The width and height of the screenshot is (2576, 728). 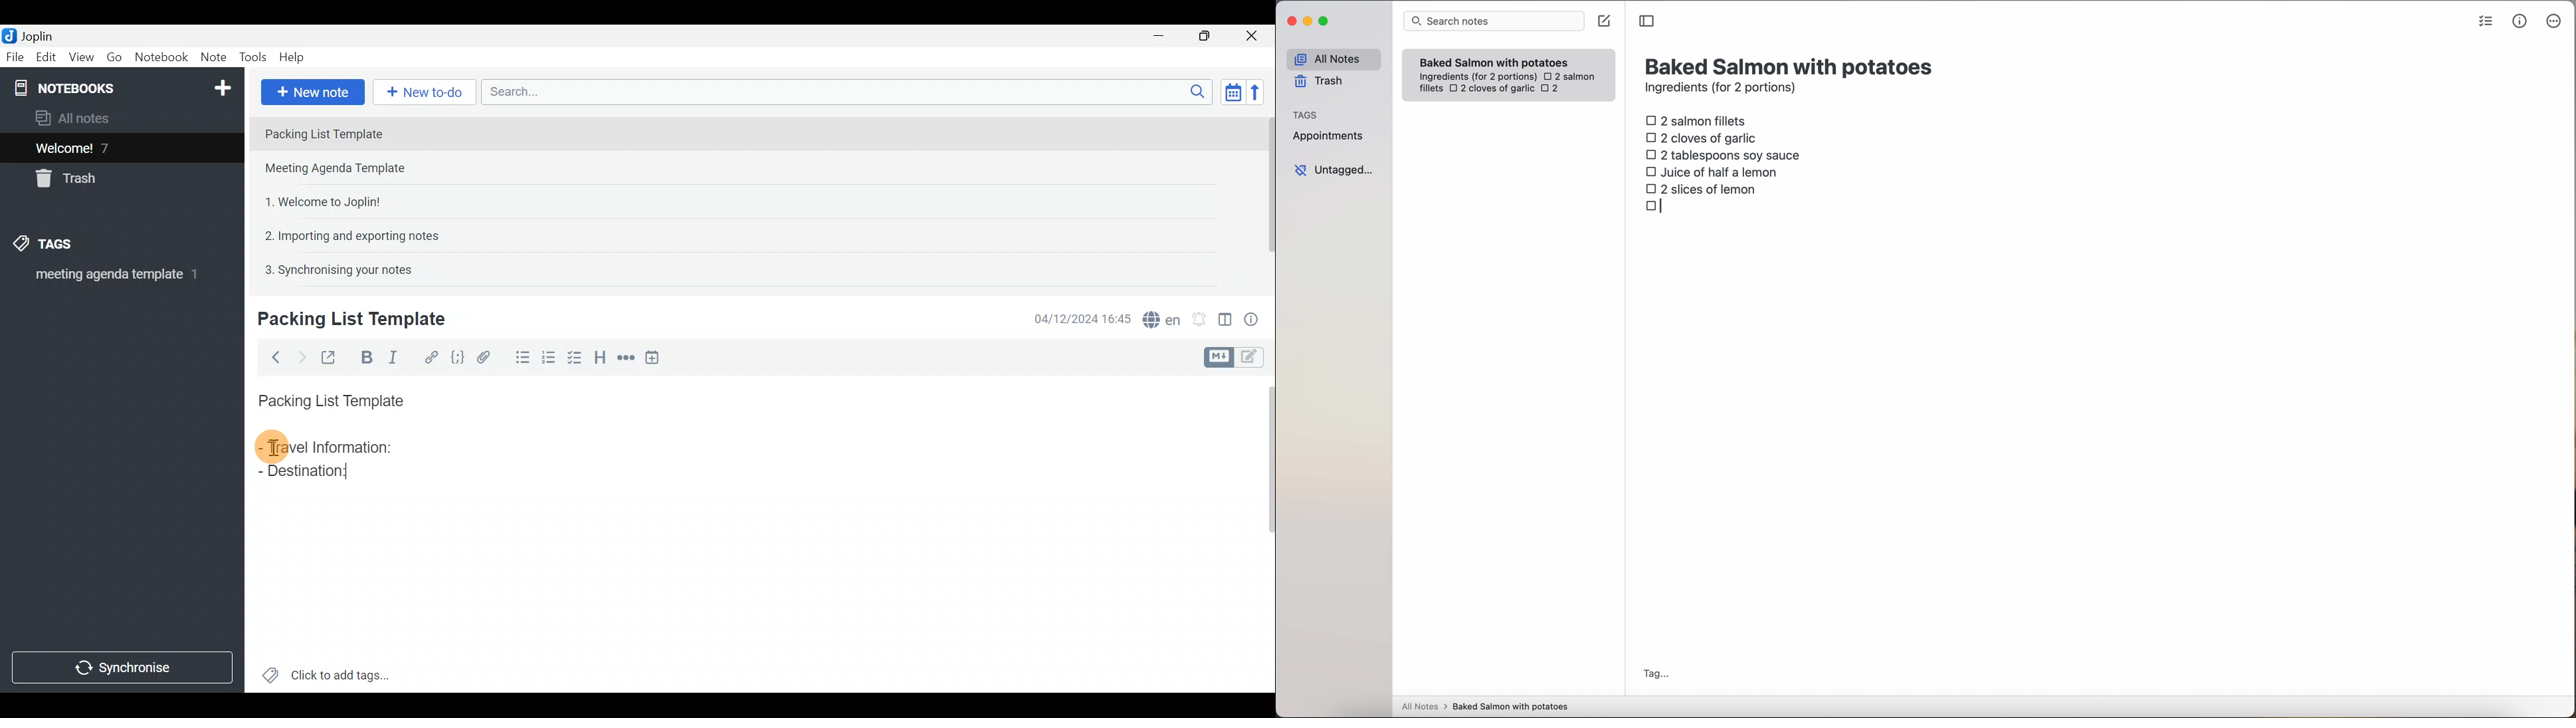 I want to click on Date & time, so click(x=1082, y=318).